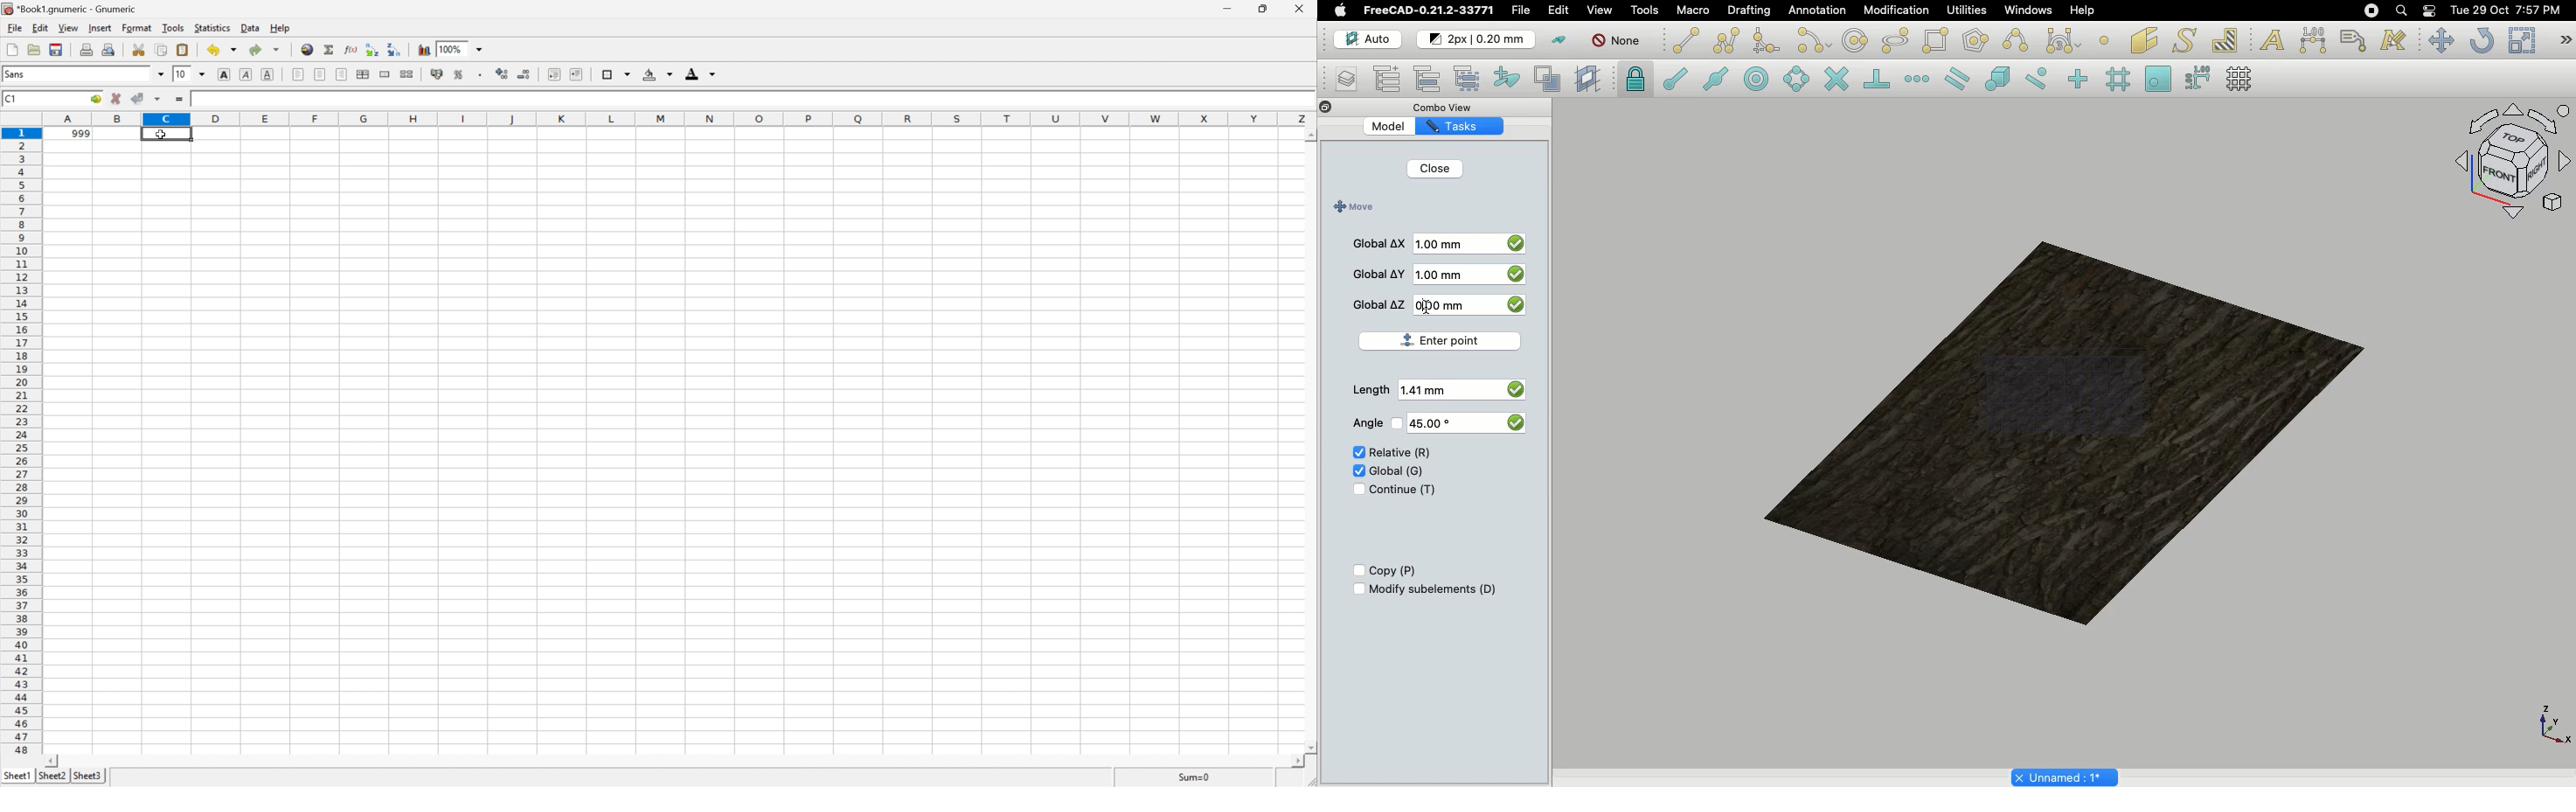  Describe the element at coordinates (1717, 81) in the screenshot. I see `Snap midpoint` at that location.